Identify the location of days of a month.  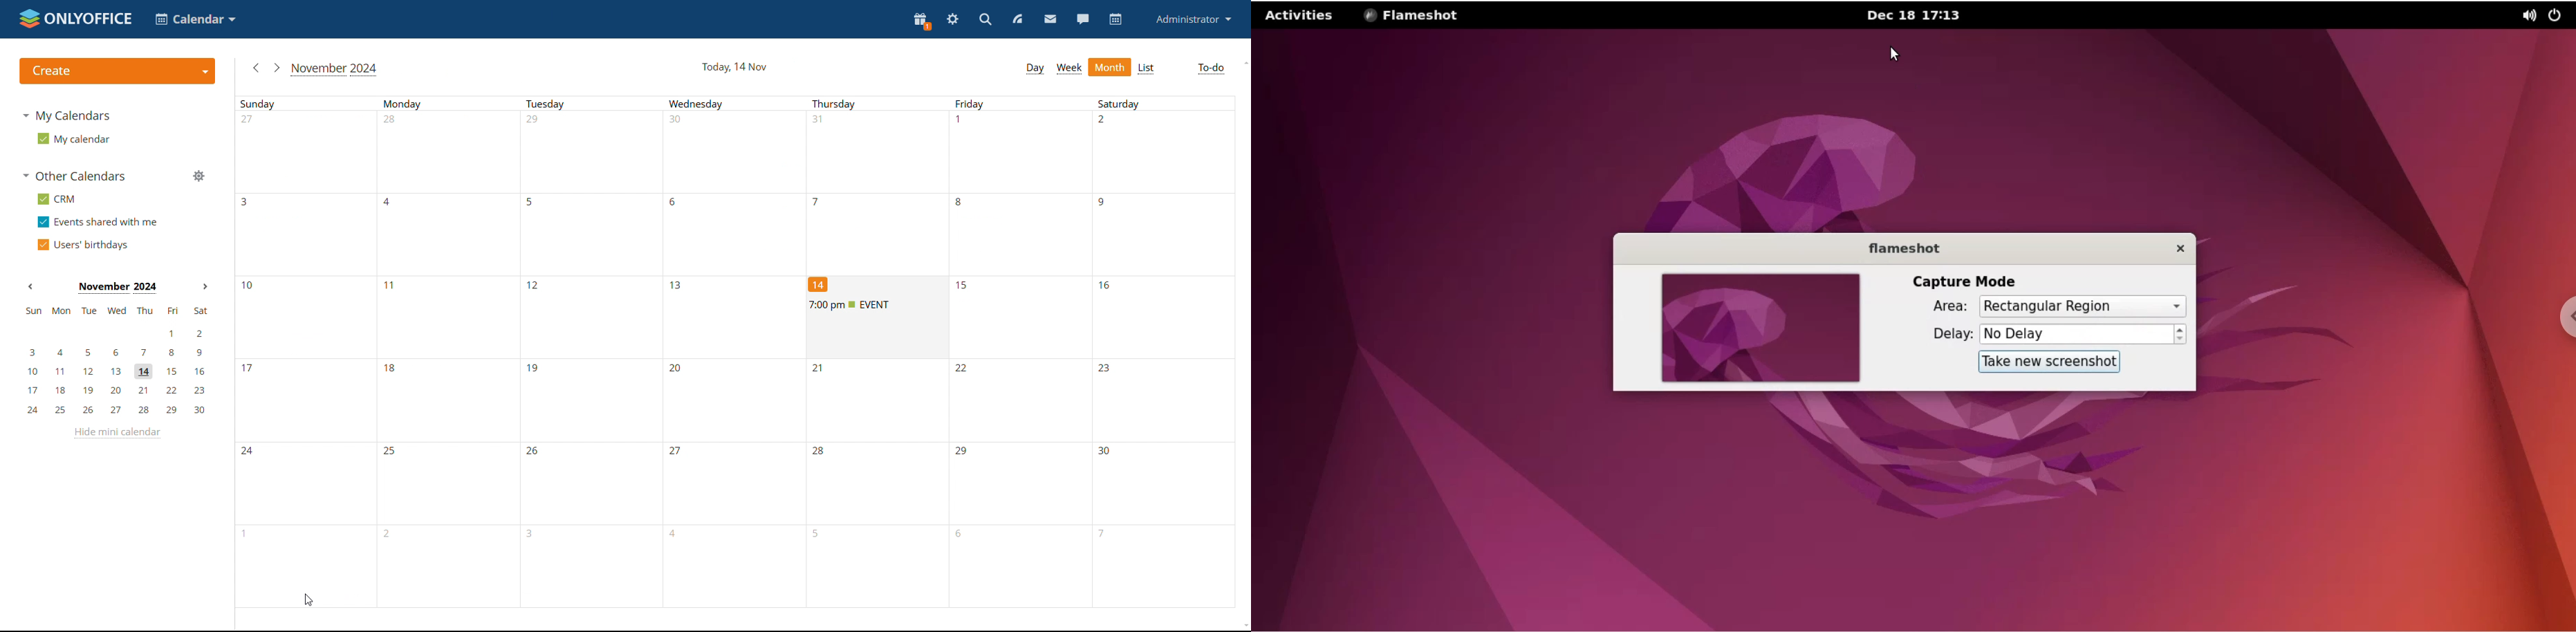
(366, 360).